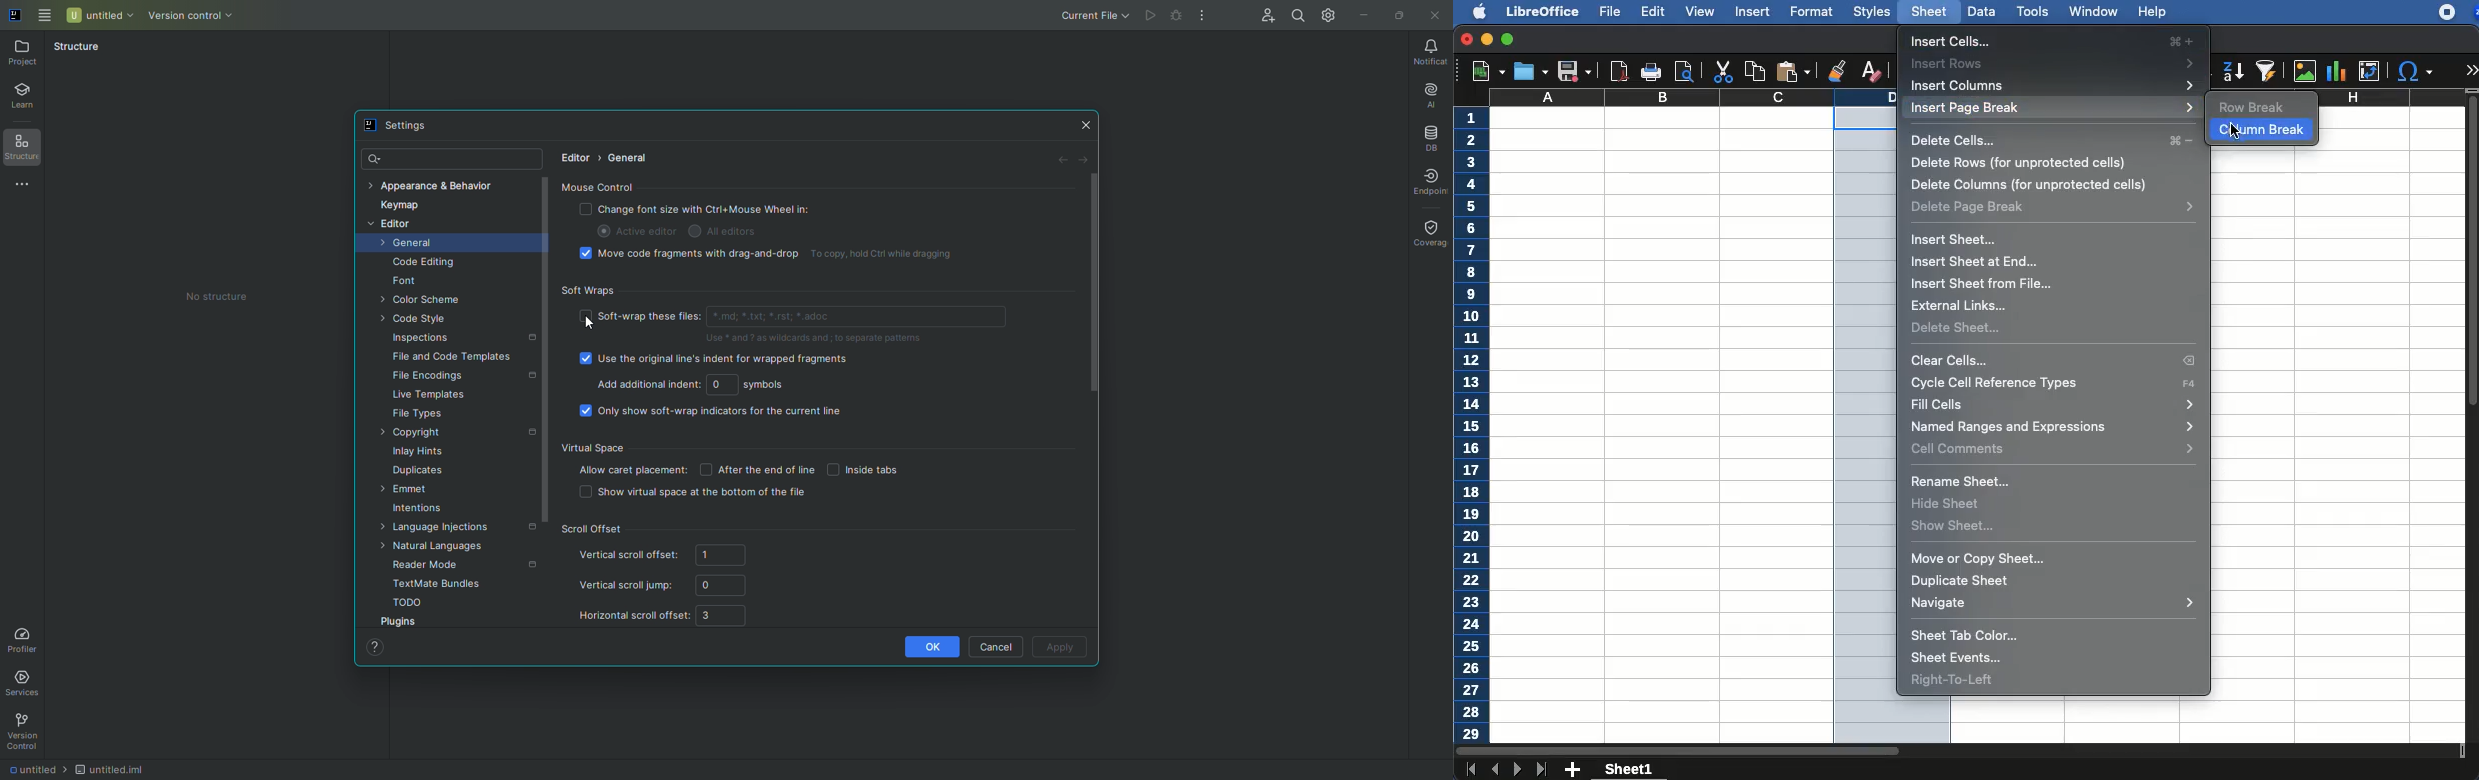 Image resolution: width=2492 pixels, height=784 pixels. What do you see at coordinates (1573, 72) in the screenshot?
I see `save` at bounding box center [1573, 72].